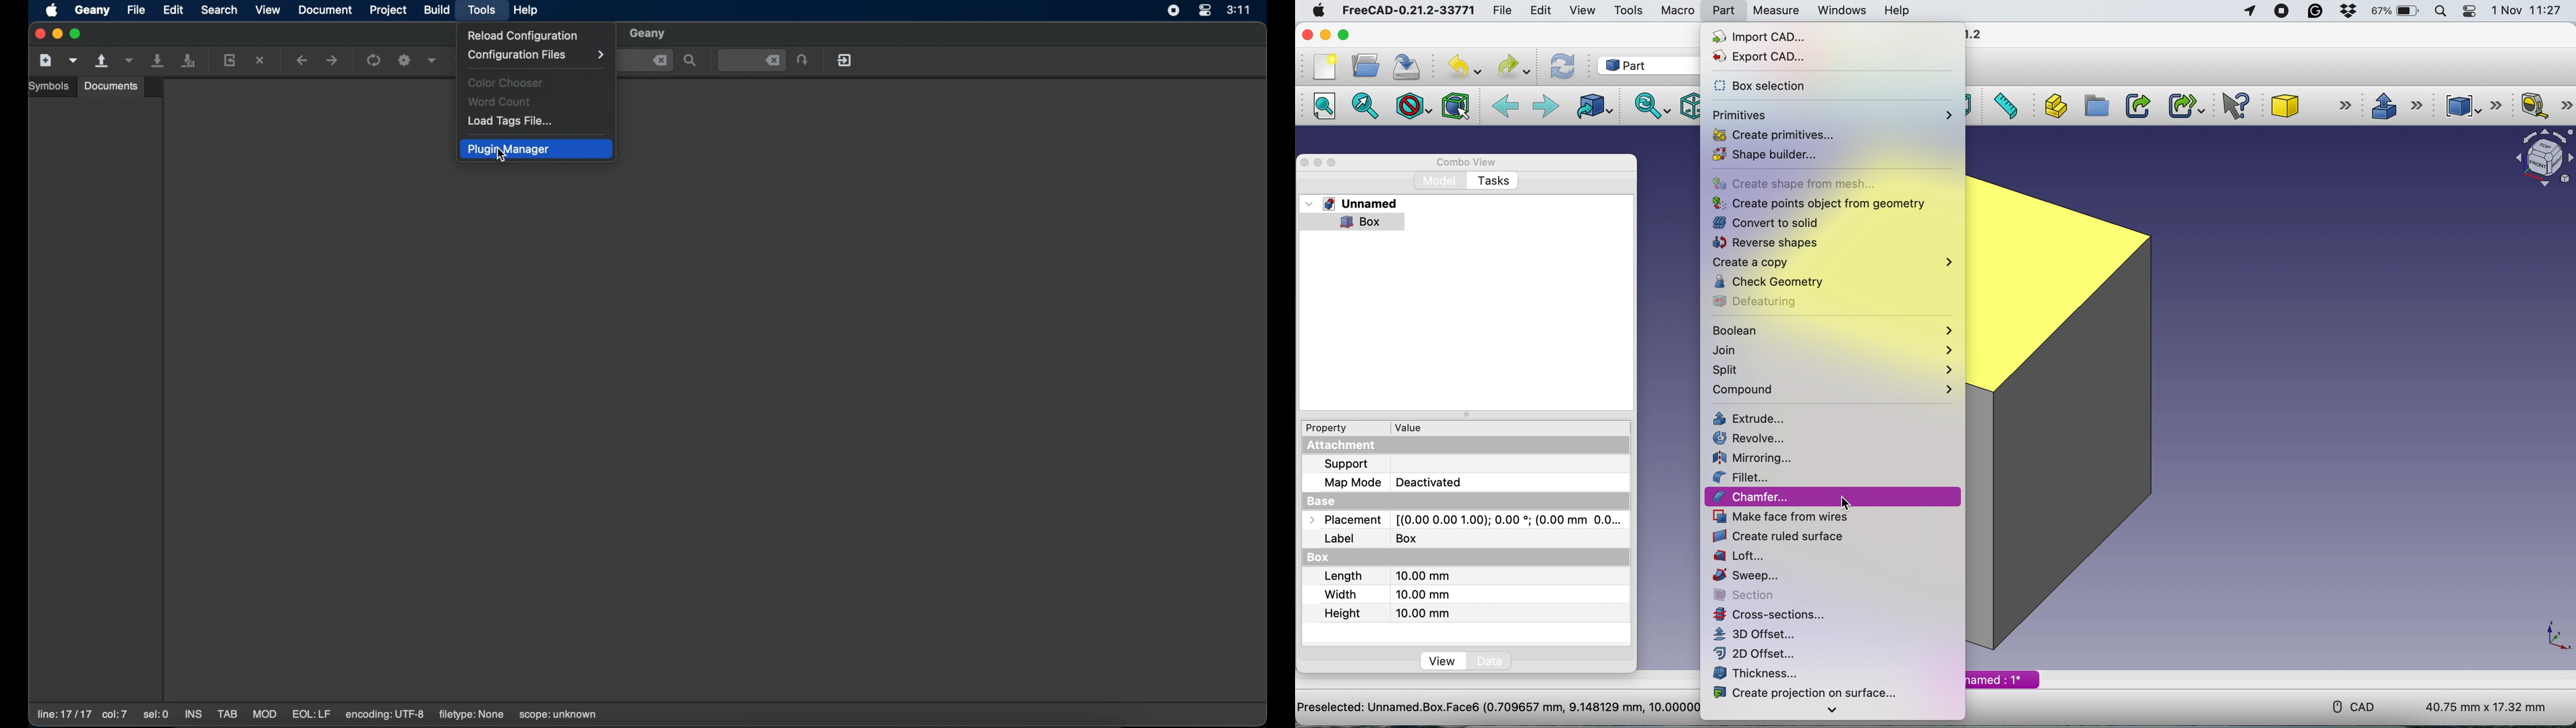  Describe the element at coordinates (1779, 10) in the screenshot. I see `measure` at that location.